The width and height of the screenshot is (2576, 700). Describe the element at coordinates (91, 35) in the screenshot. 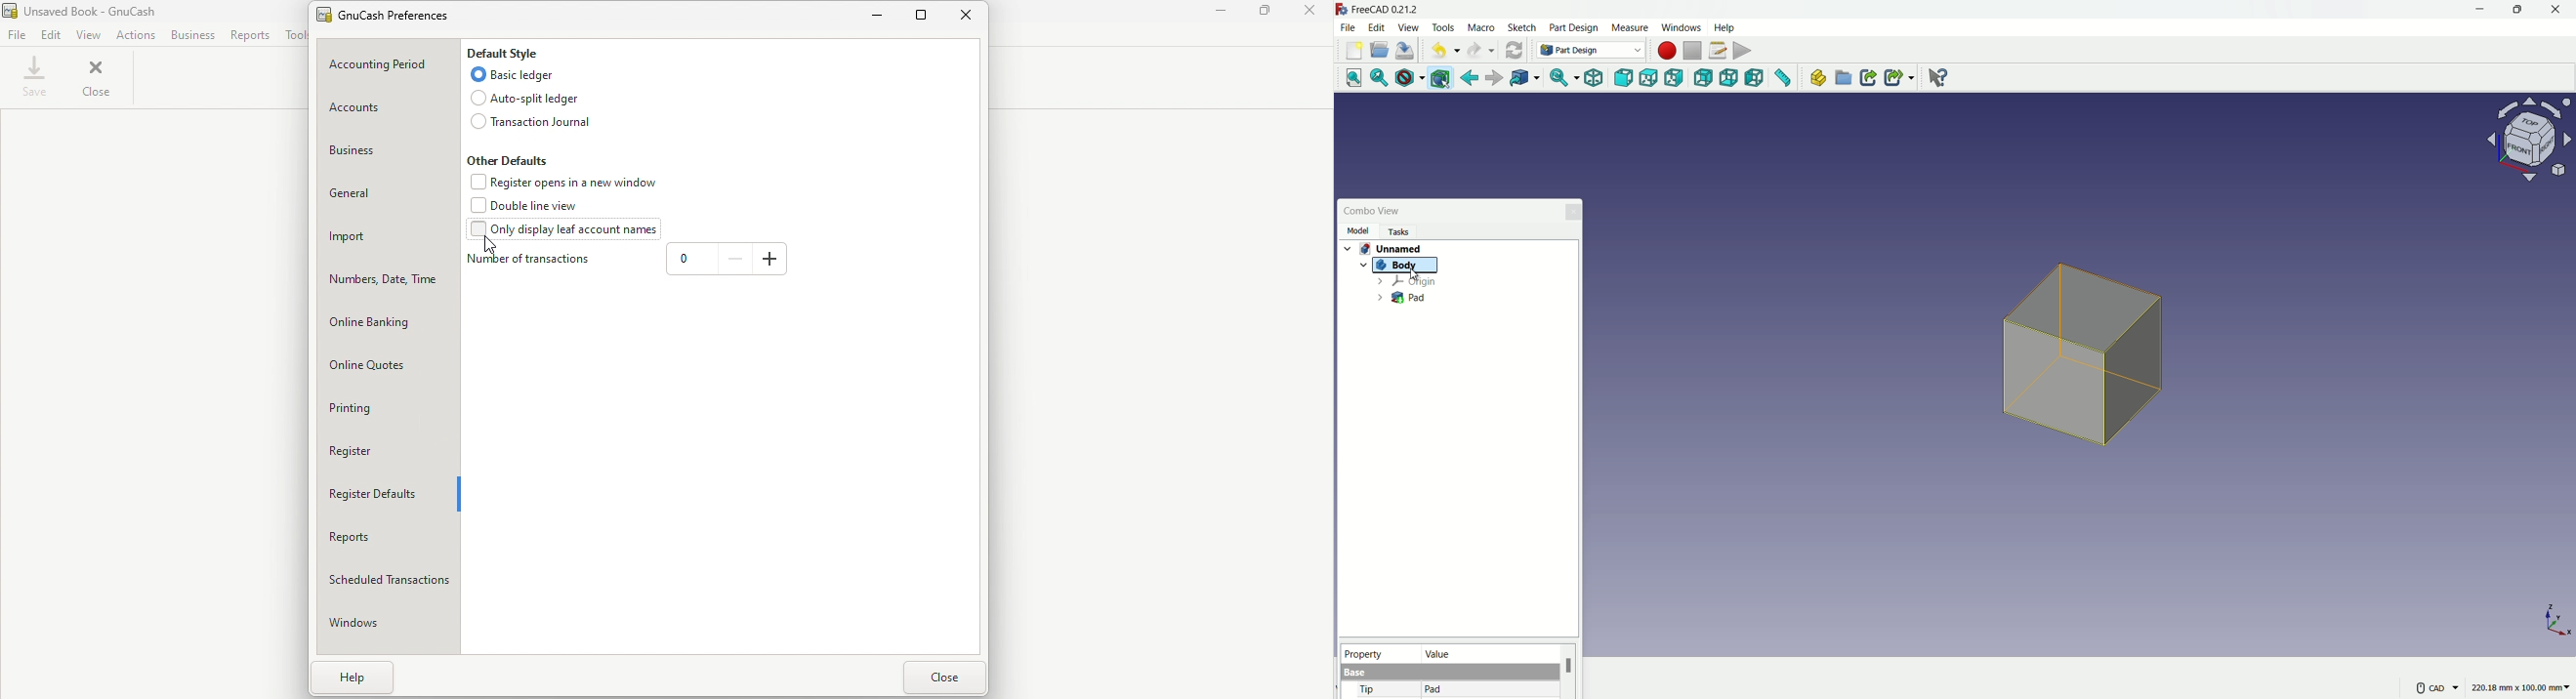

I see `View` at that location.